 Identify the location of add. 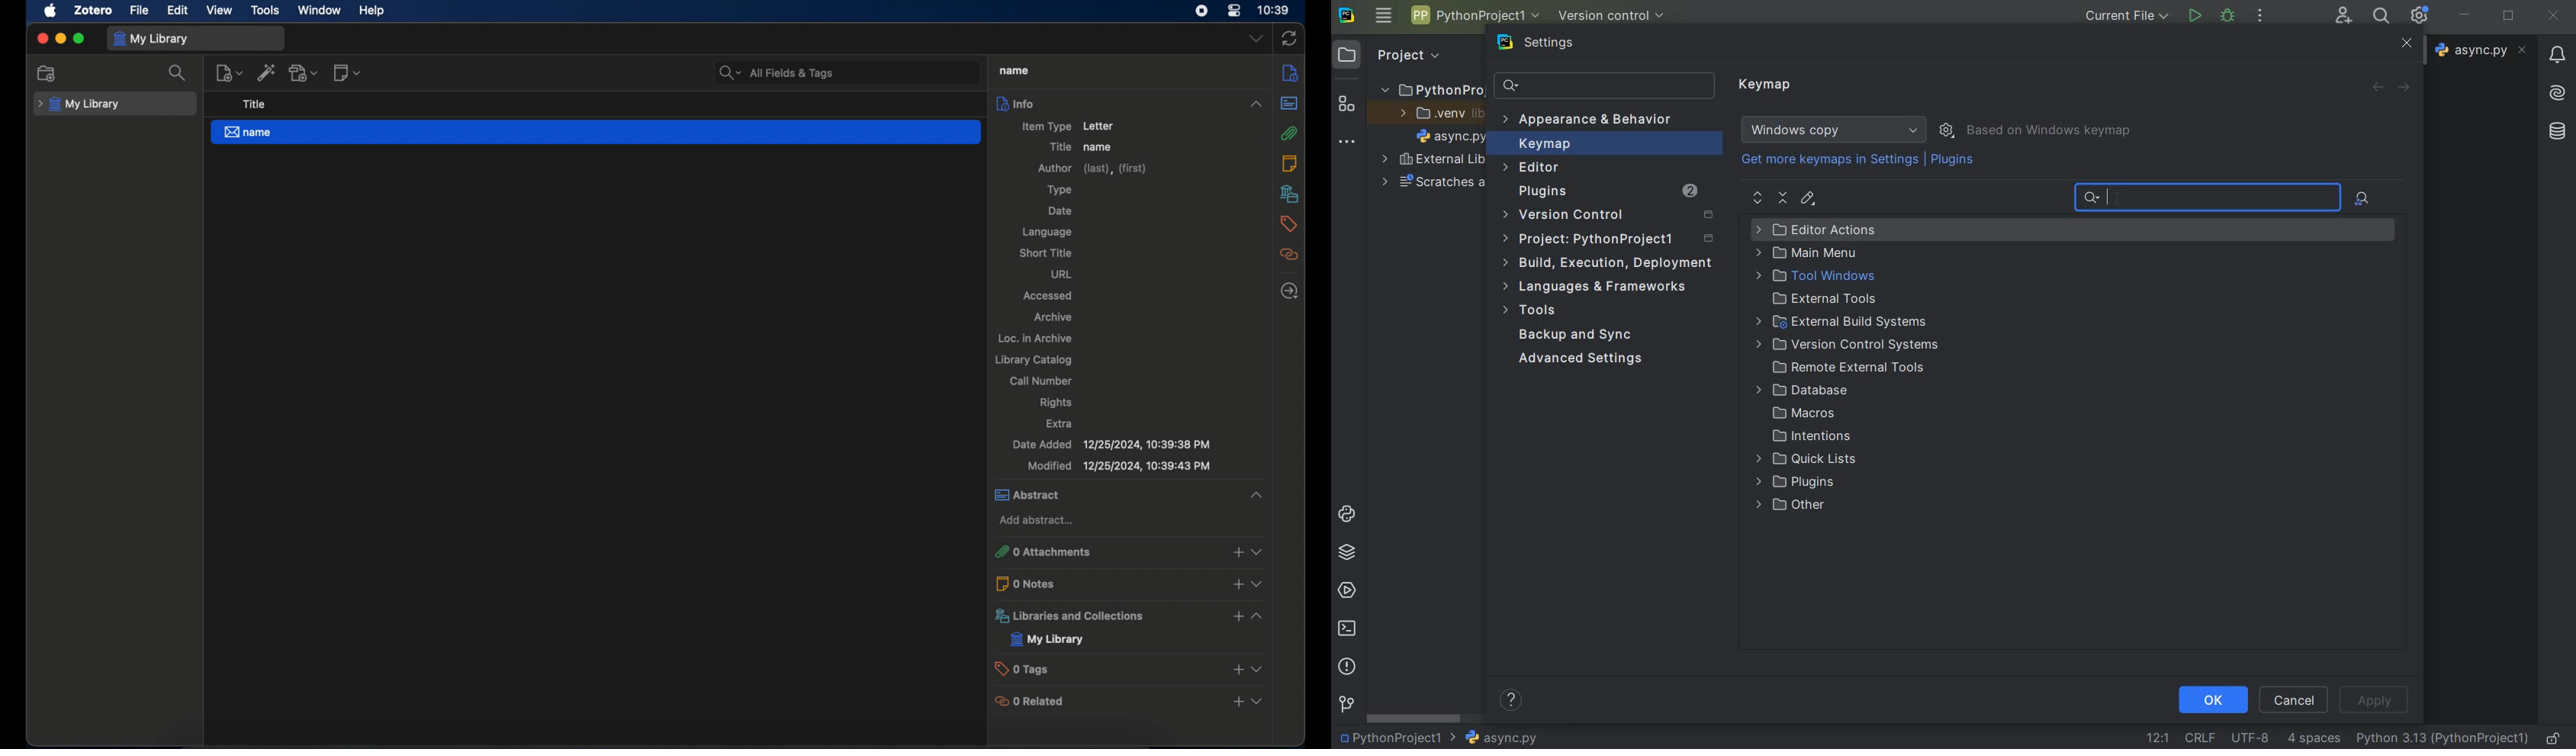
(1237, 701).